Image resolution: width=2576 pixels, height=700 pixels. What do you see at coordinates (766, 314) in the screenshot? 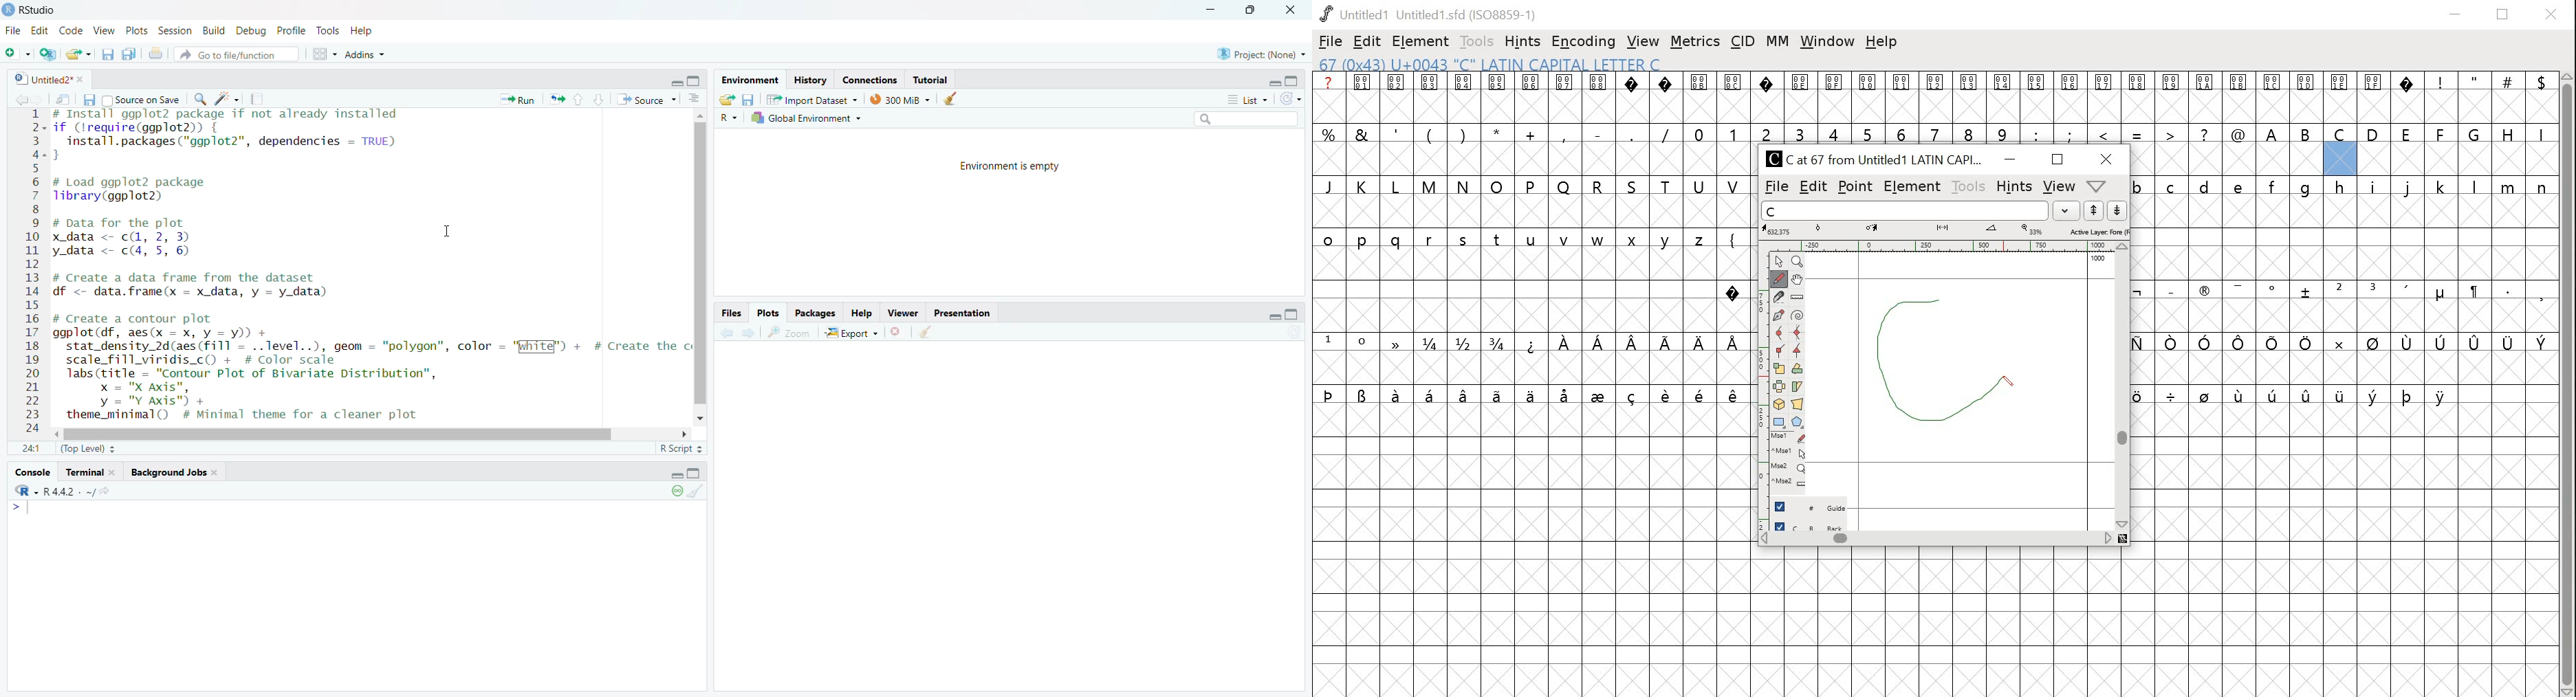
I see `Plots` at bounding box center [766, 314].